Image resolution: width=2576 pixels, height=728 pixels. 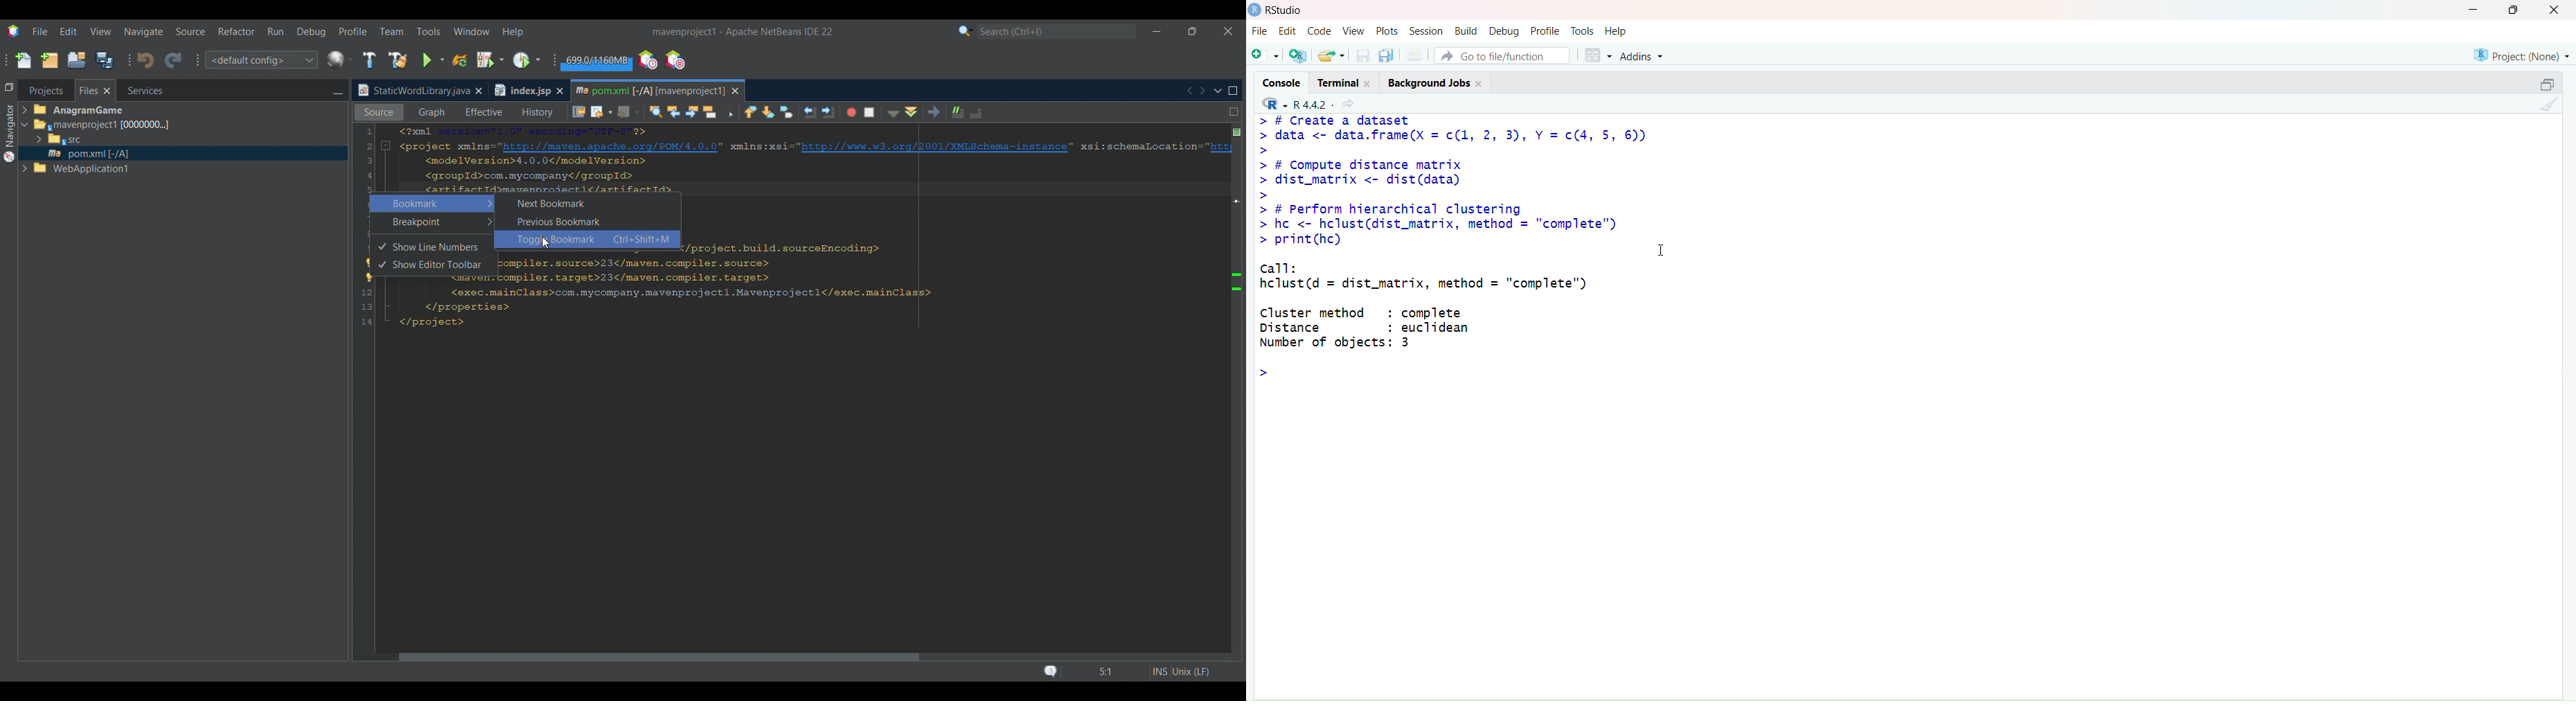 What do you see at coordinates (1617, 32) in the screenshot?
I see `Help` at bounding box center [1617, 32].